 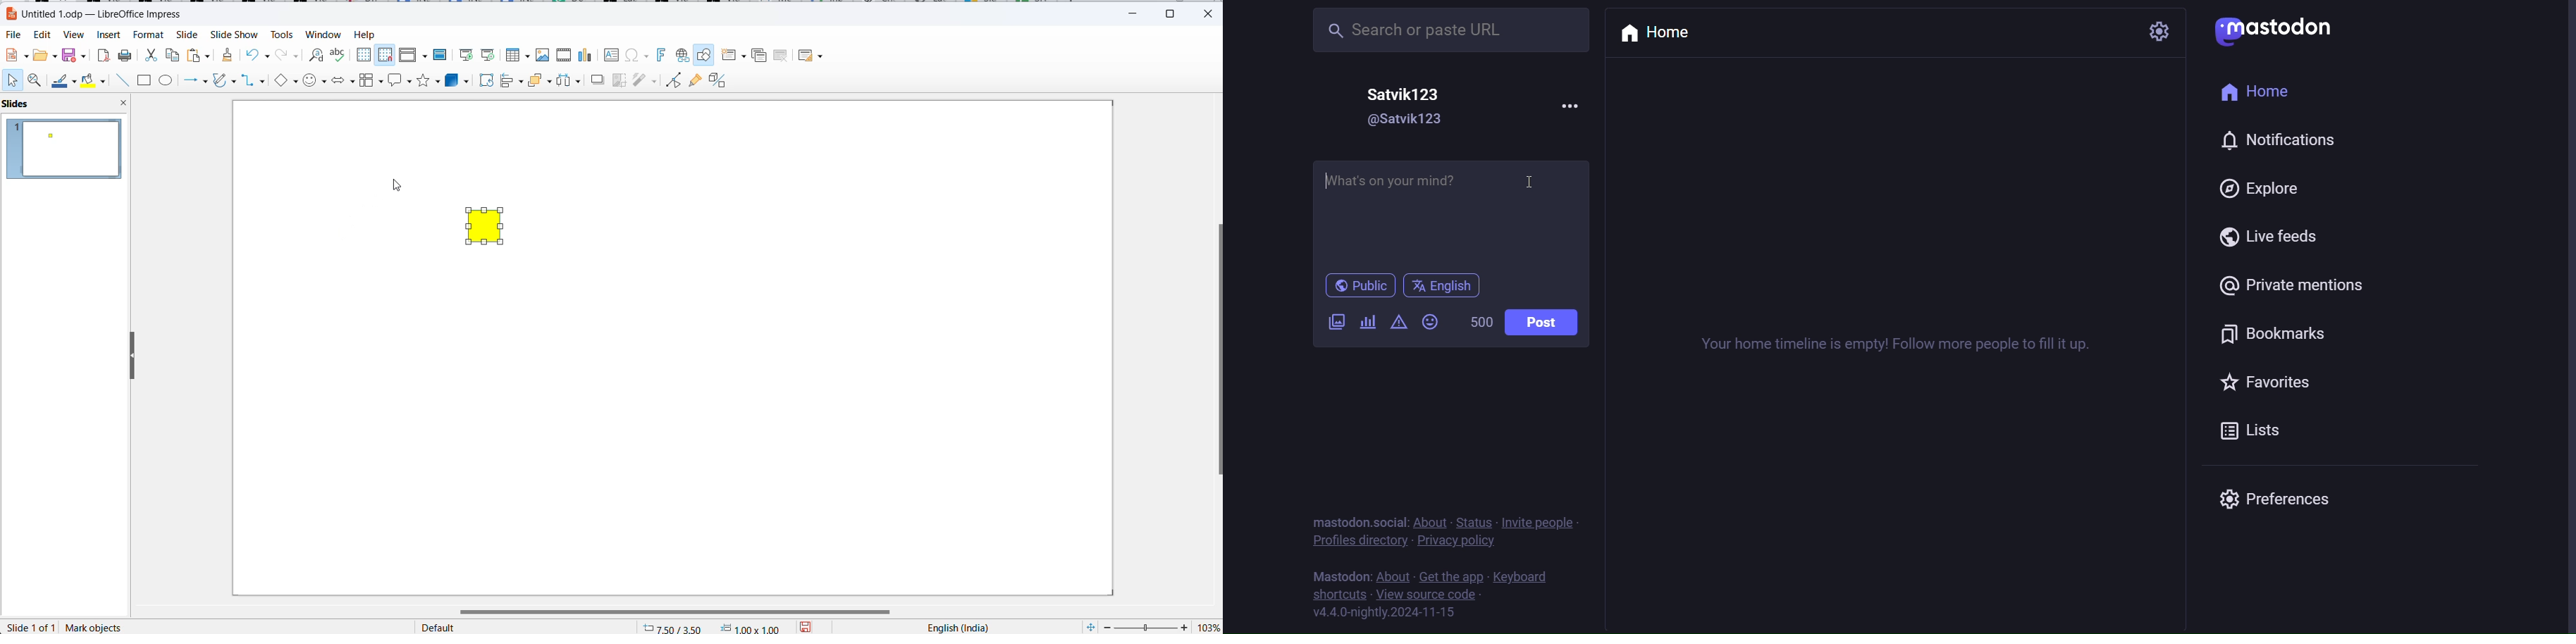 I want to click on distribute objects, so click(x=569, y=81).